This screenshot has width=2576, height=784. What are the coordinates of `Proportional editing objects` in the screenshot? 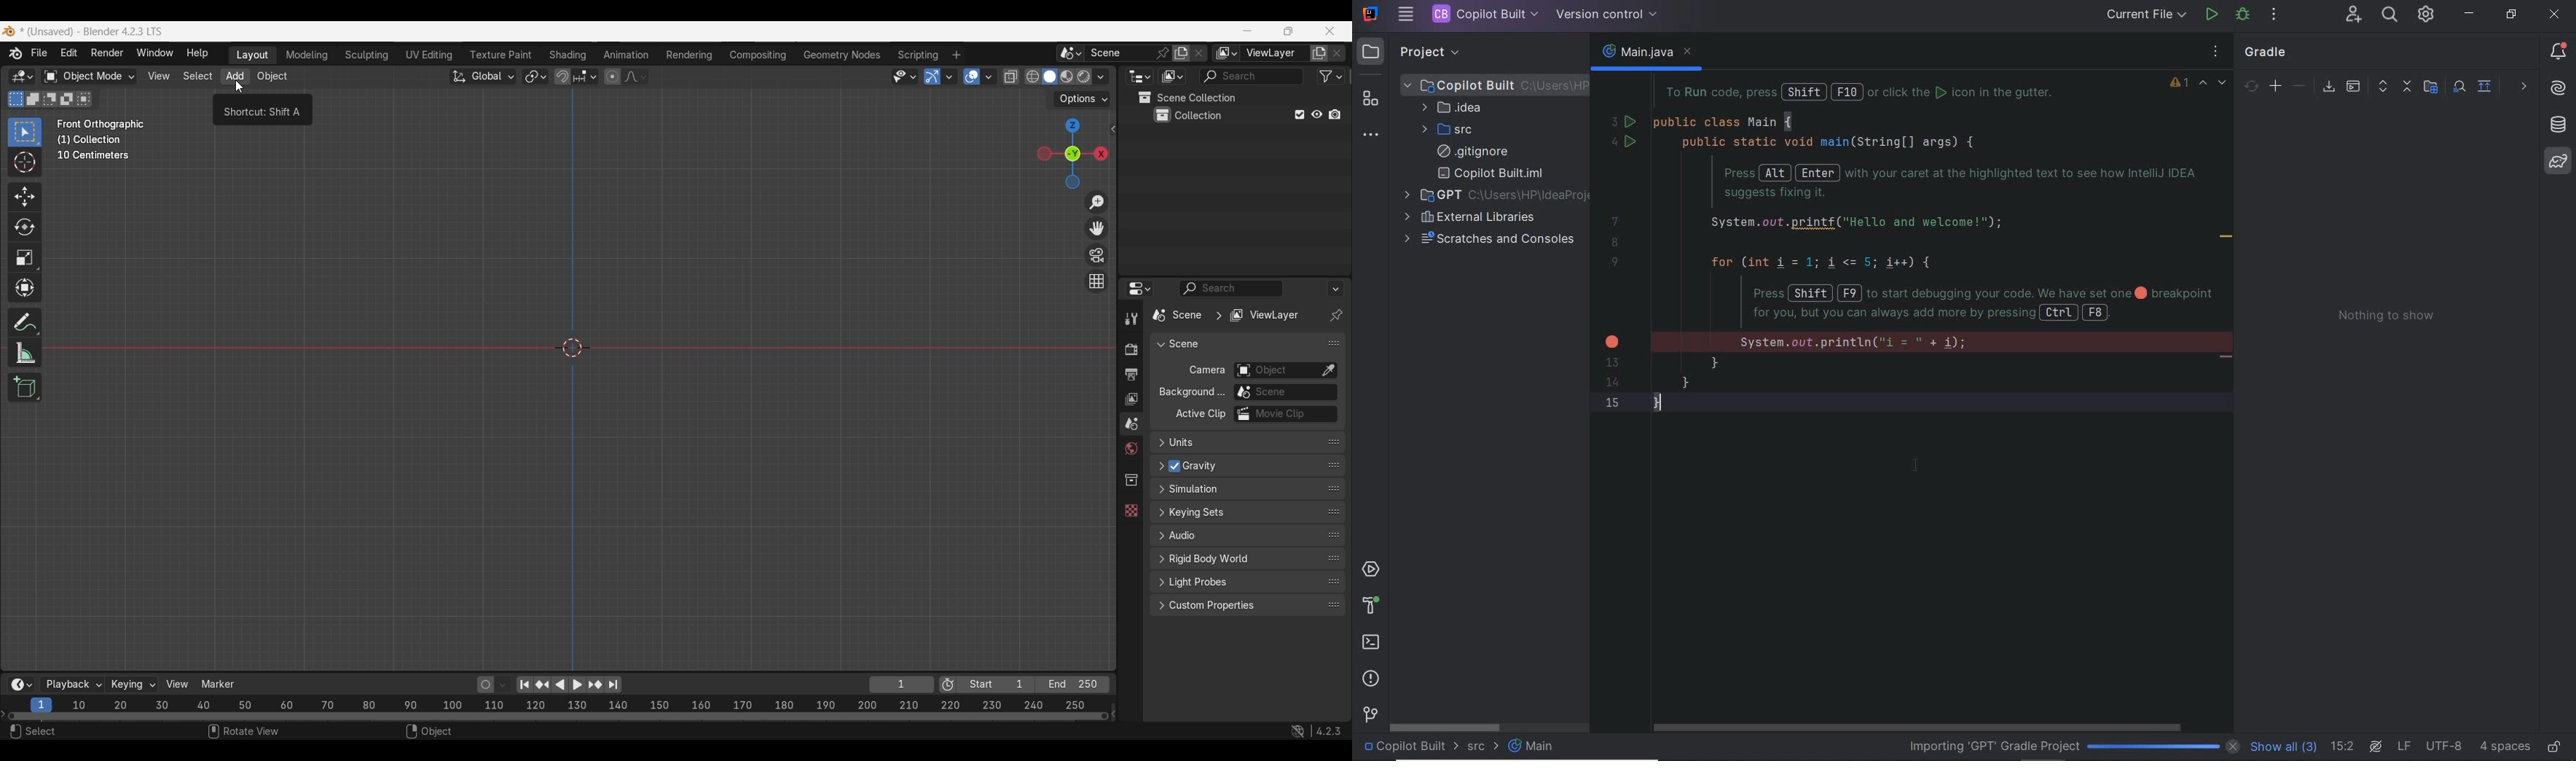 It's located at (612, 76).